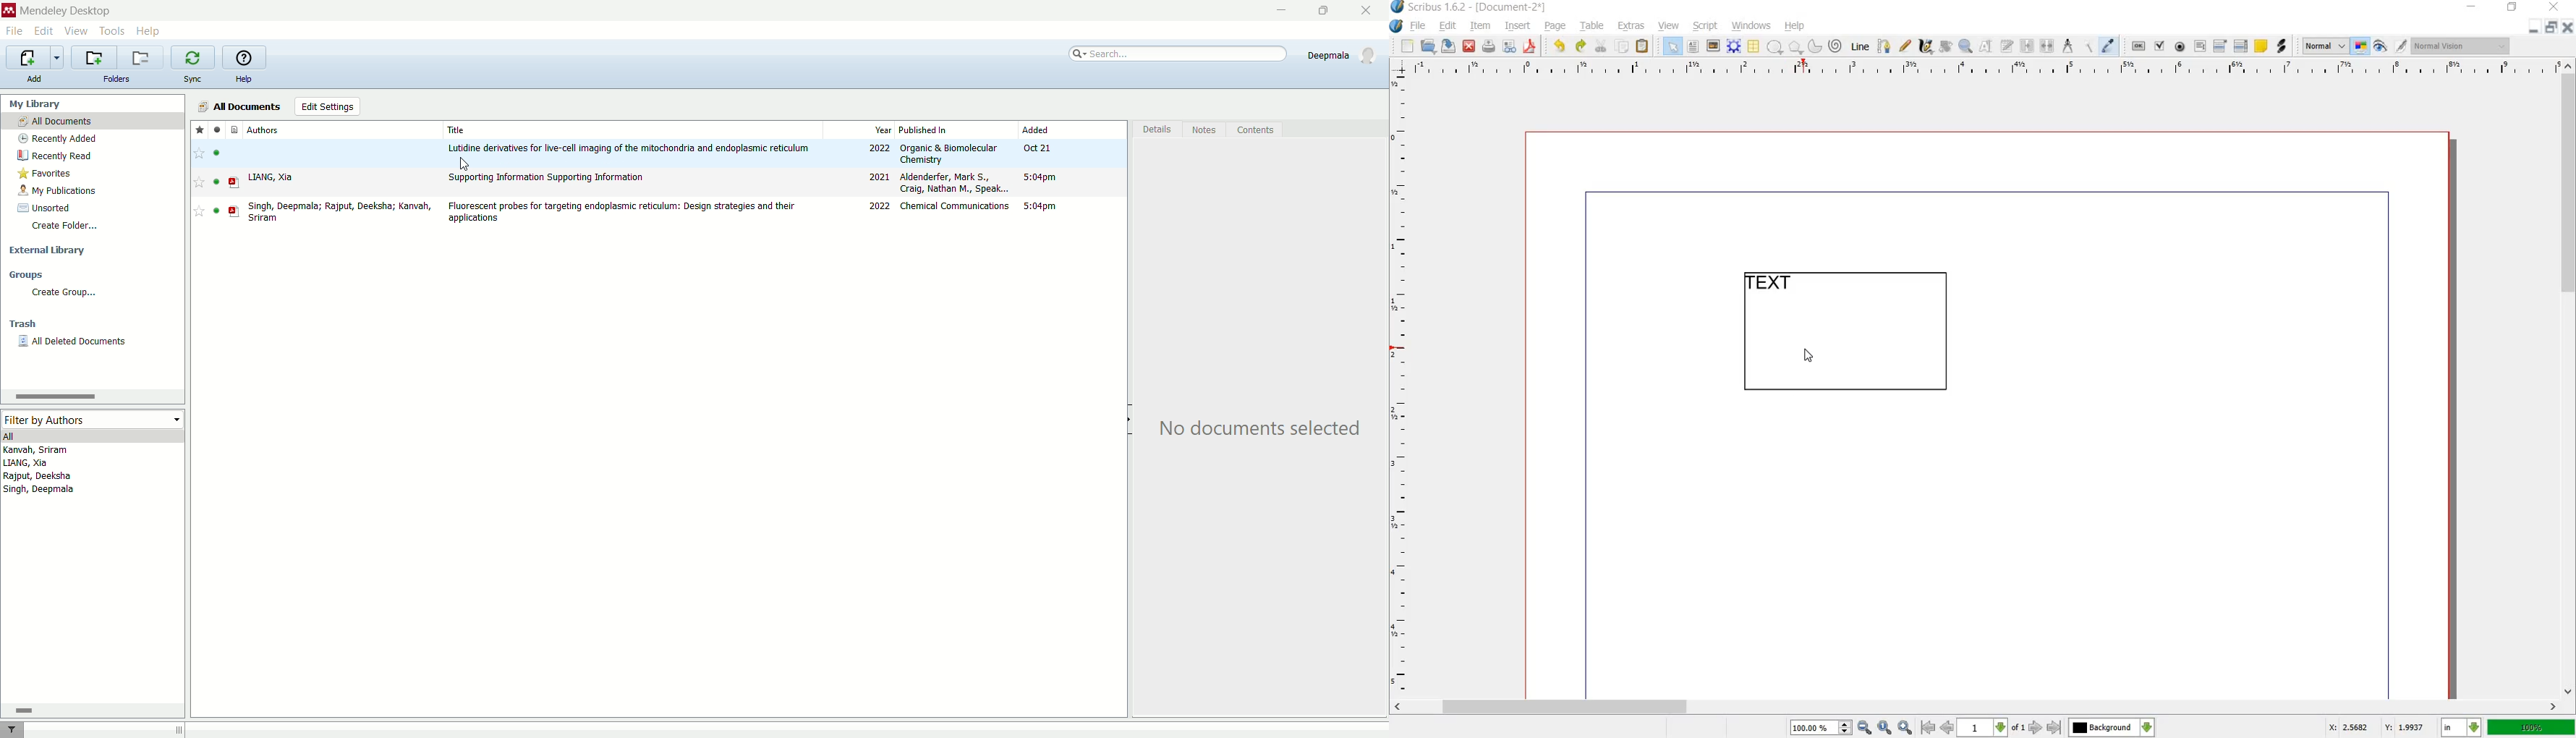 This screenshot has width=2576, height=756. What do you see at coordinates (1330, 11) in the screenshot?
I see `maximize` at bounding box center [1330, 11].